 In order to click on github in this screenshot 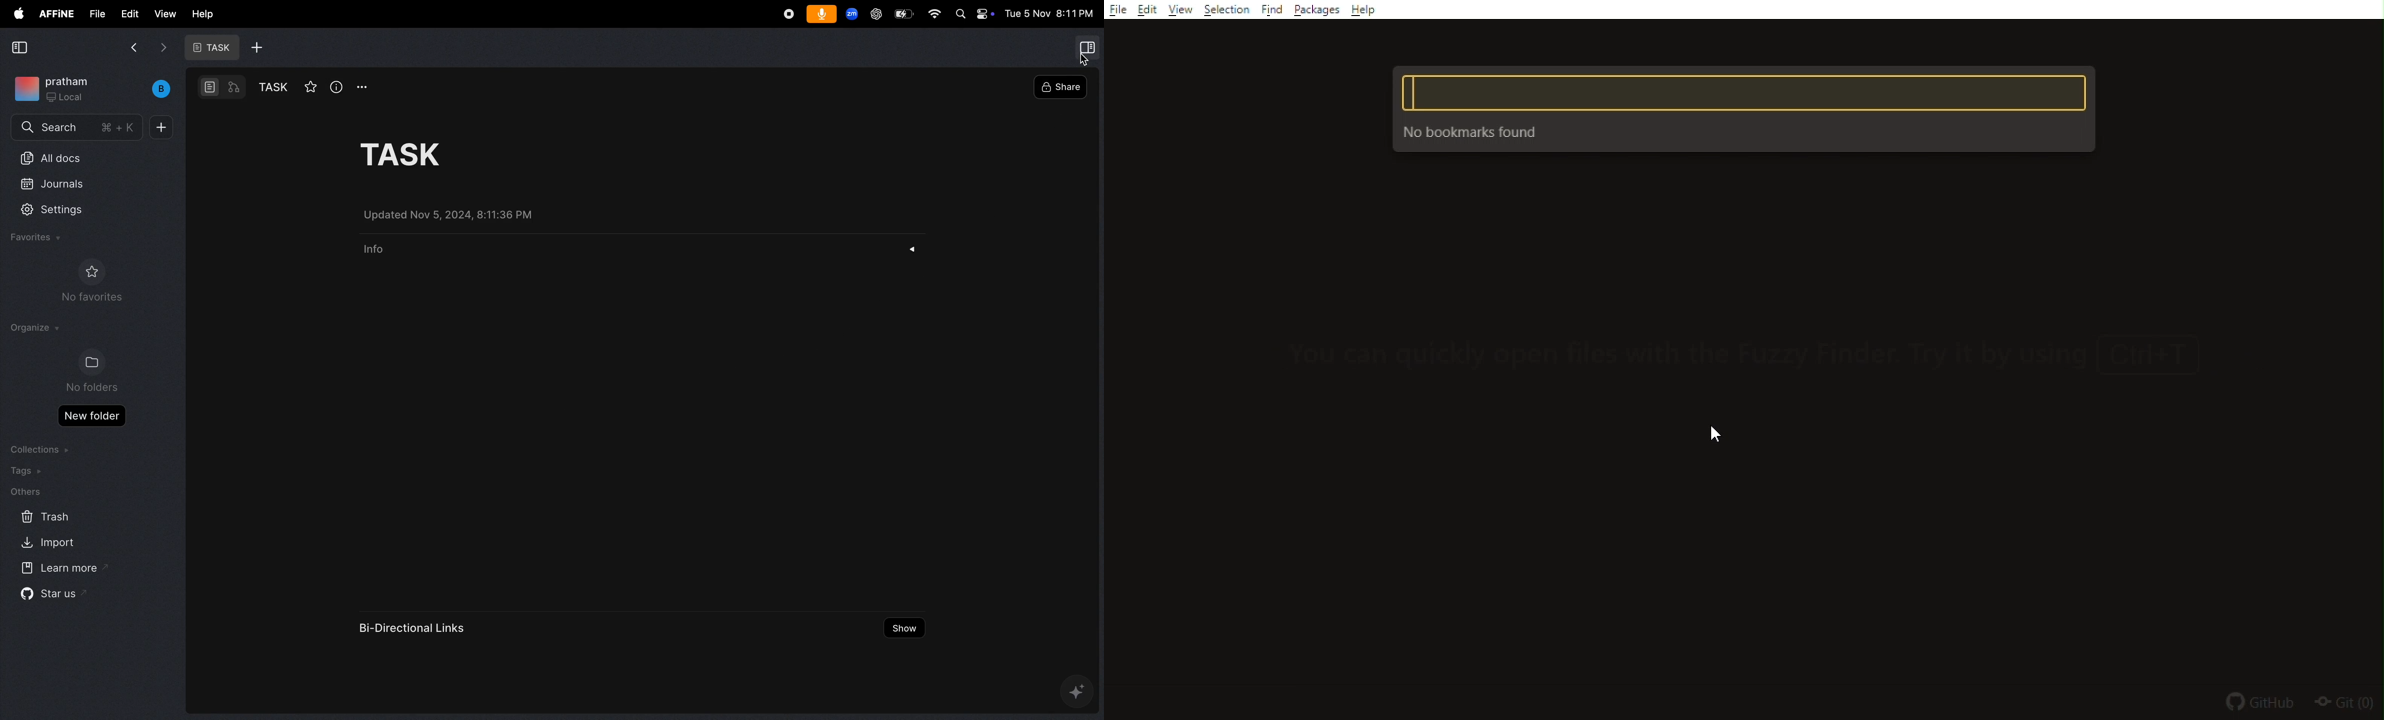, I will do `click(2258, 706)`.